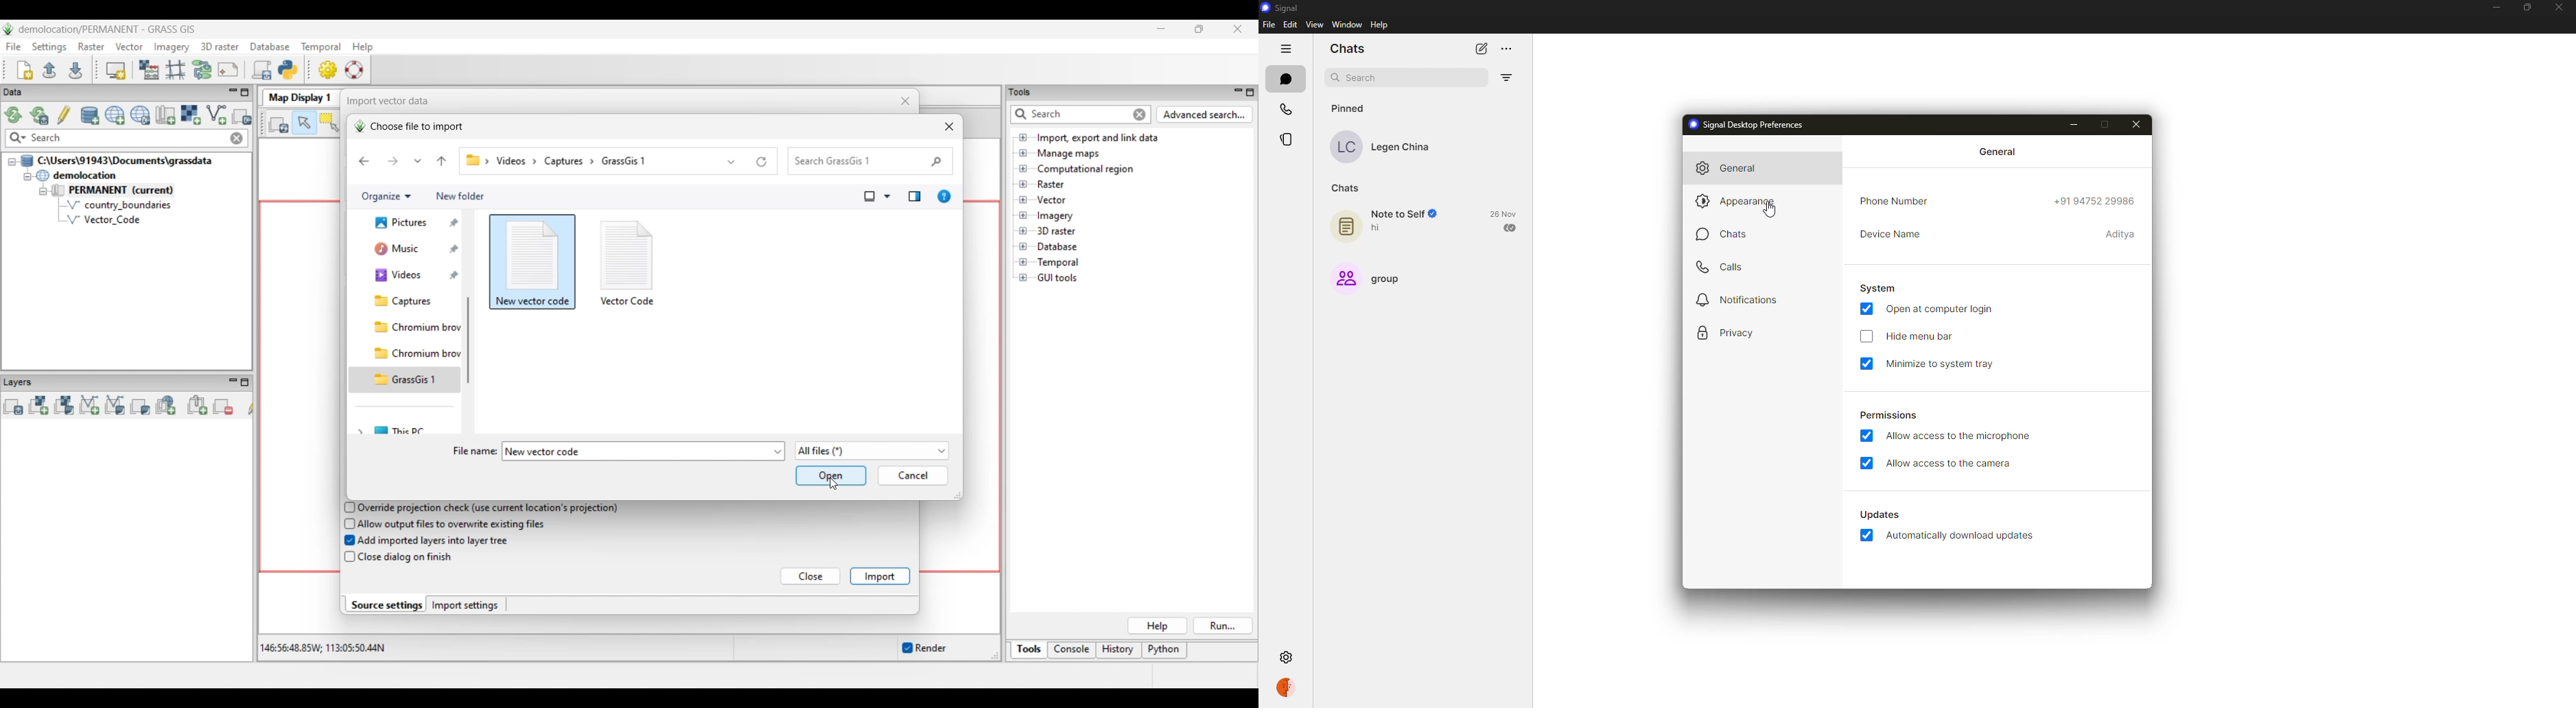  What do you see at coordinates (2121, 234) in the screenshot?
I see `device name` at bounding box center [2121, 234].